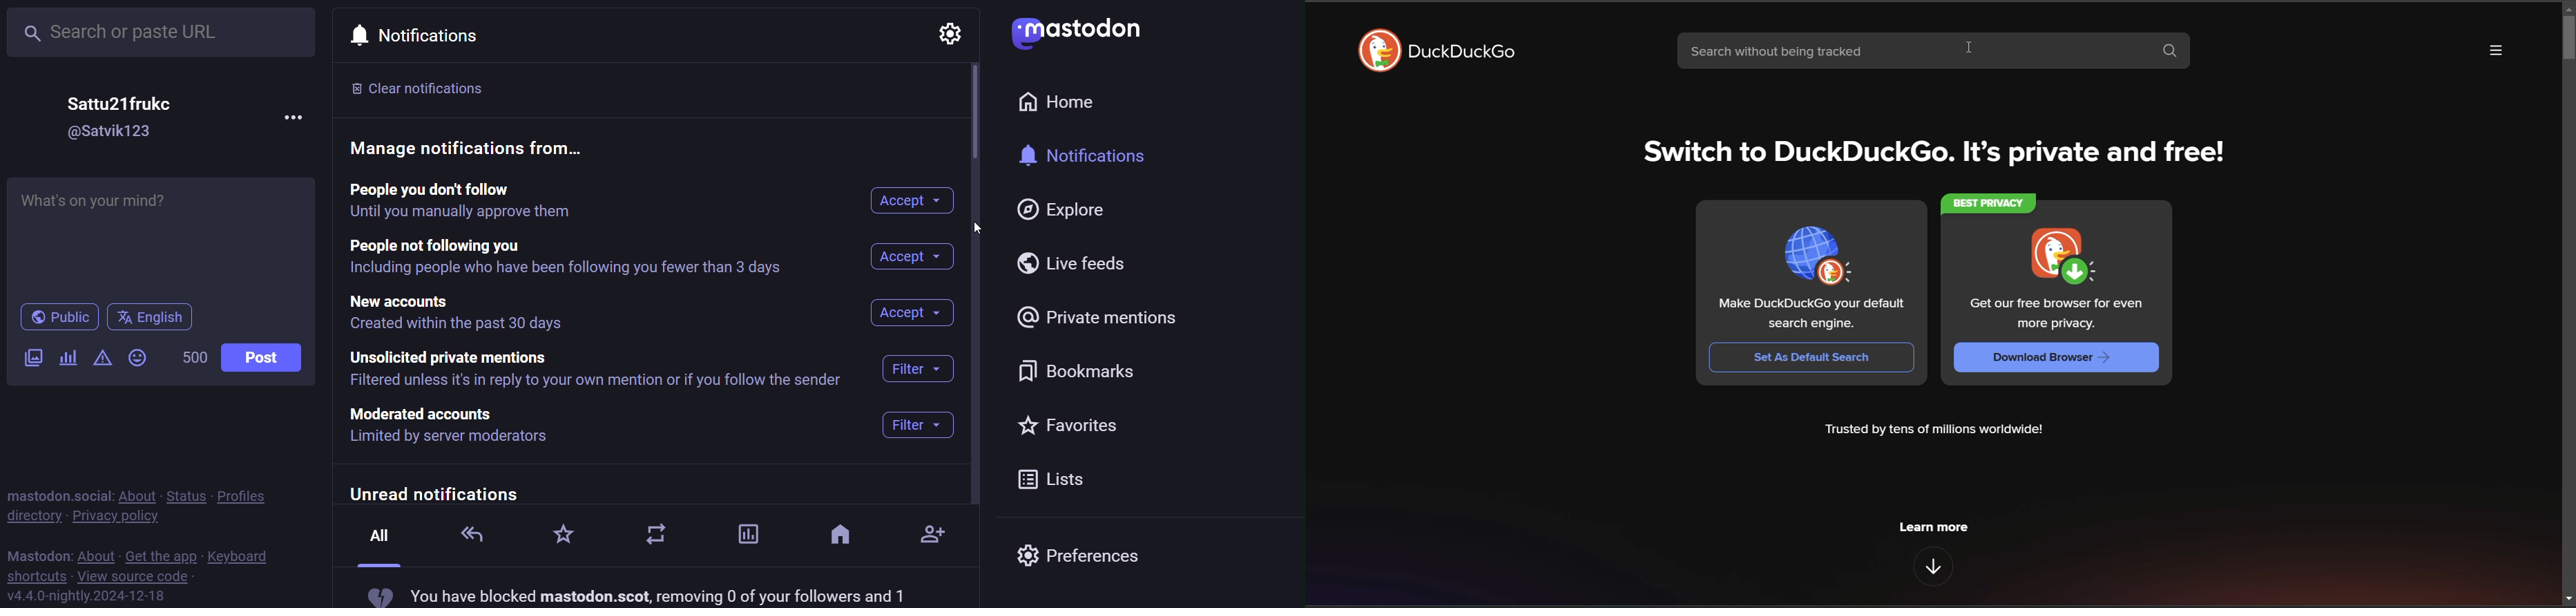  Describe the element at coordinates (476, 426) in the screenshot. I see `Moderated accounts
Limited by server moderators` at that location.